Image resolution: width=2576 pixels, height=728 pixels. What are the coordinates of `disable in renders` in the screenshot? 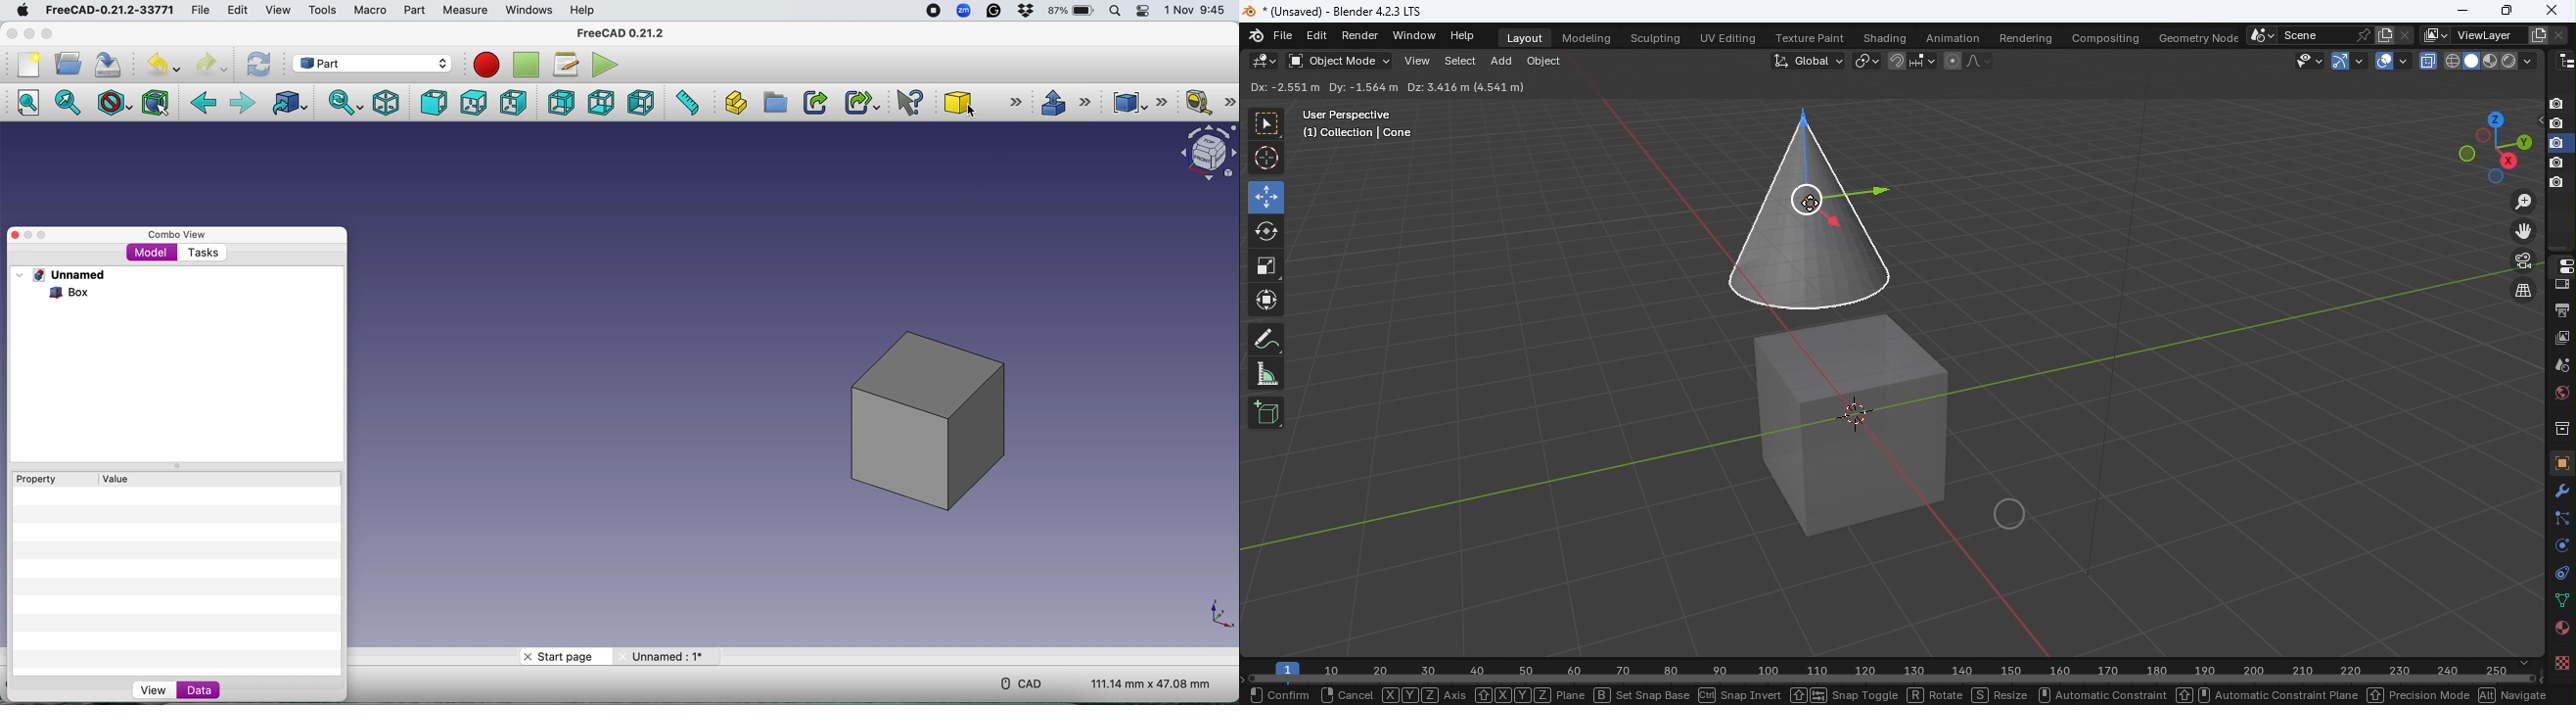 It's located at (2555, 164).